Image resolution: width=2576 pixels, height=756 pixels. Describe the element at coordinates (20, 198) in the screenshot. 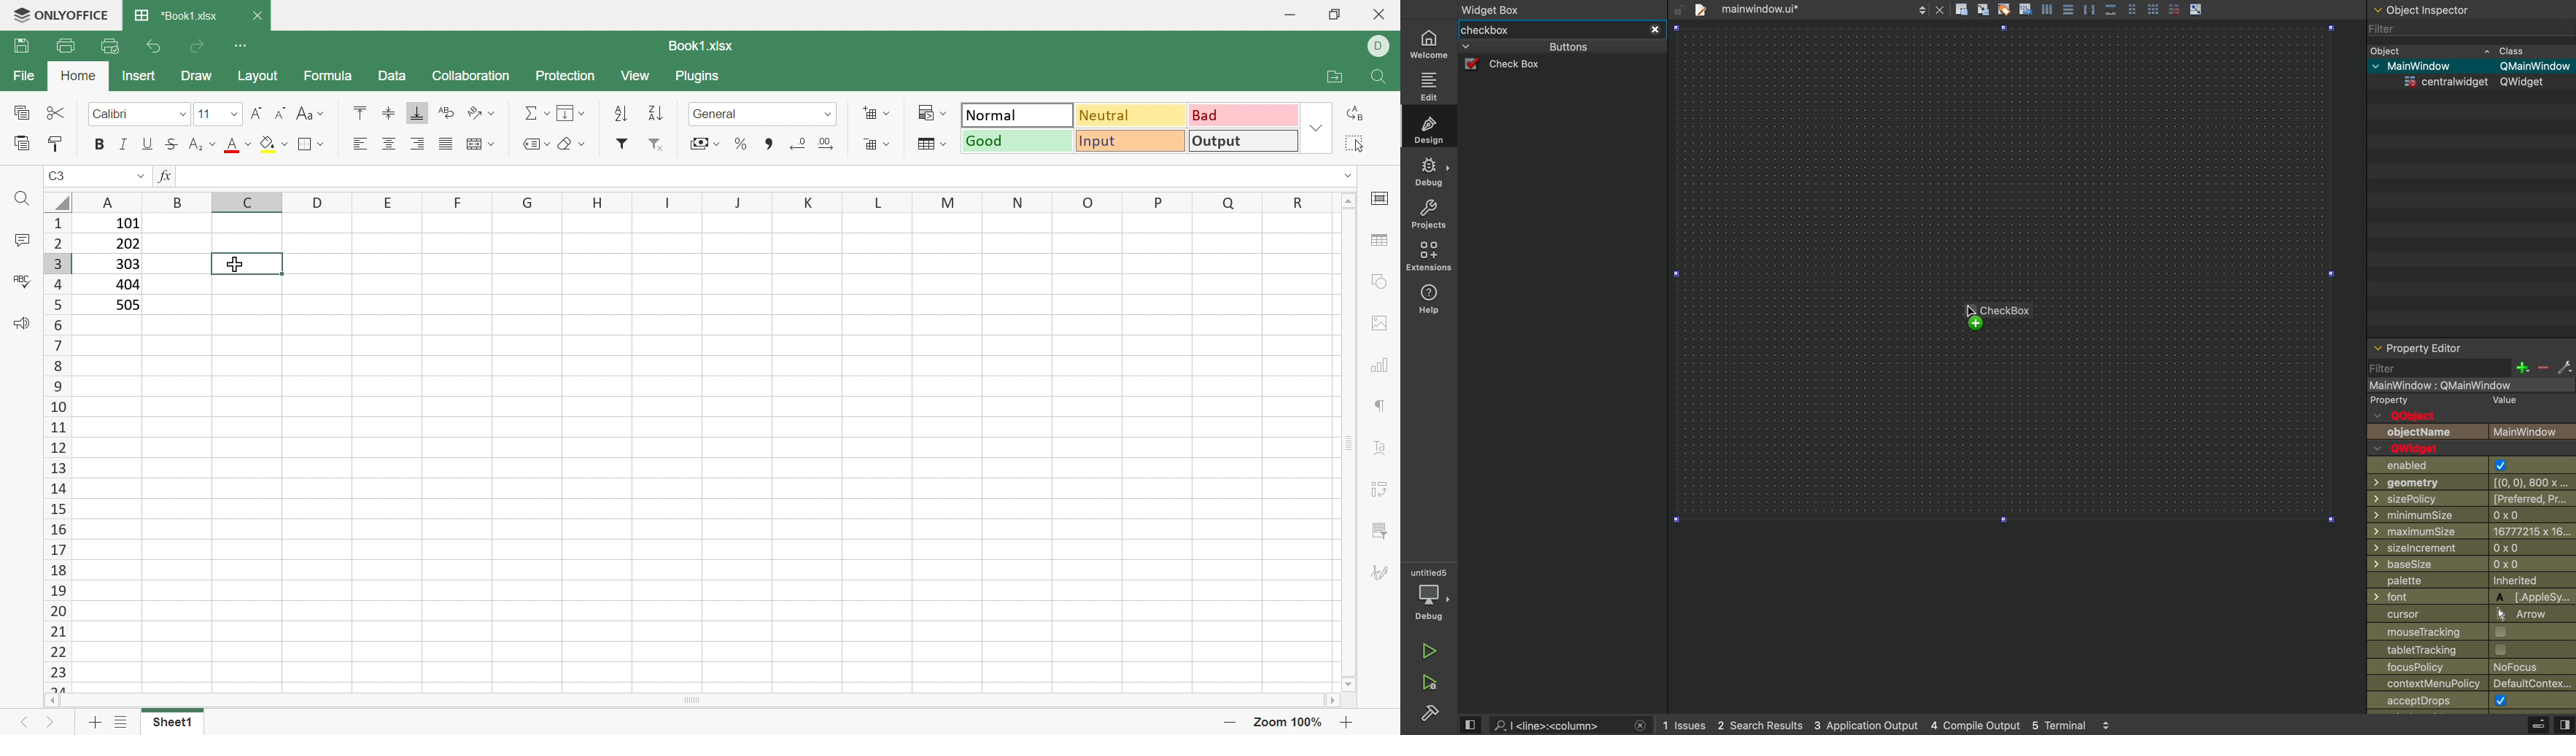

I see `Find` at that location.